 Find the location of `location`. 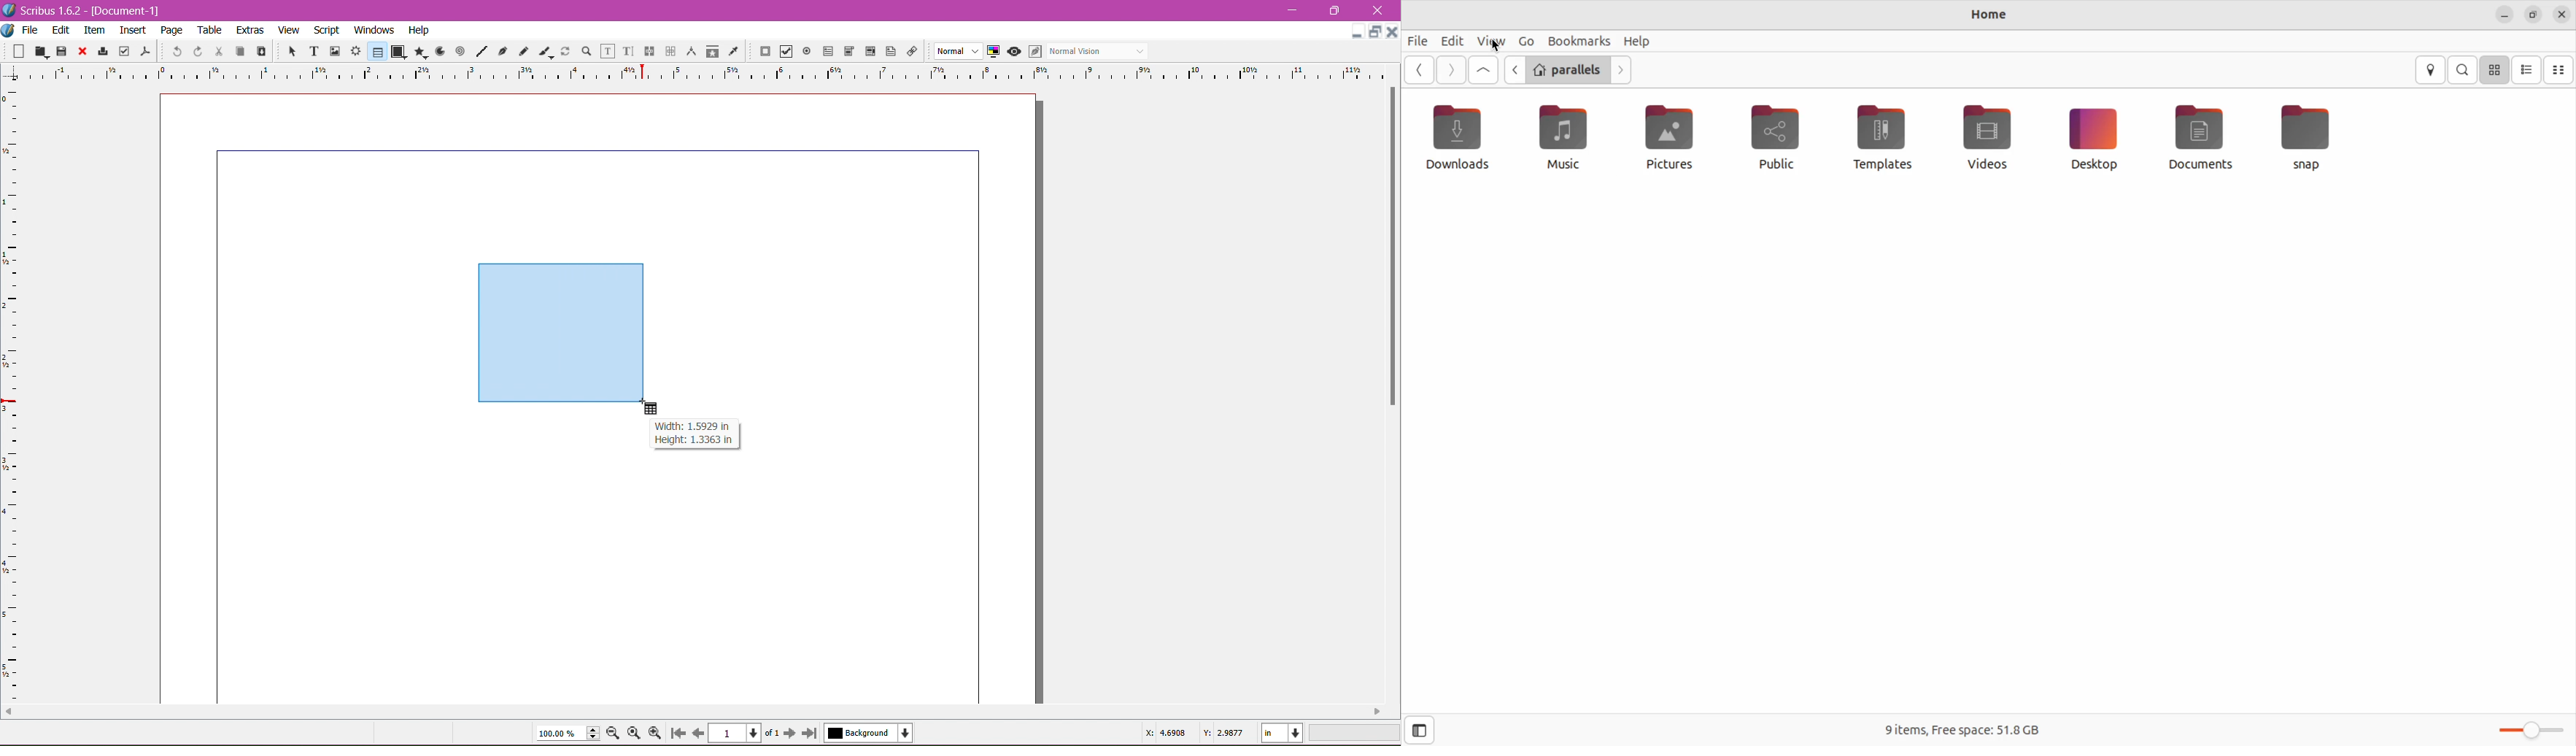

location is located at coordinates (2432, 70).